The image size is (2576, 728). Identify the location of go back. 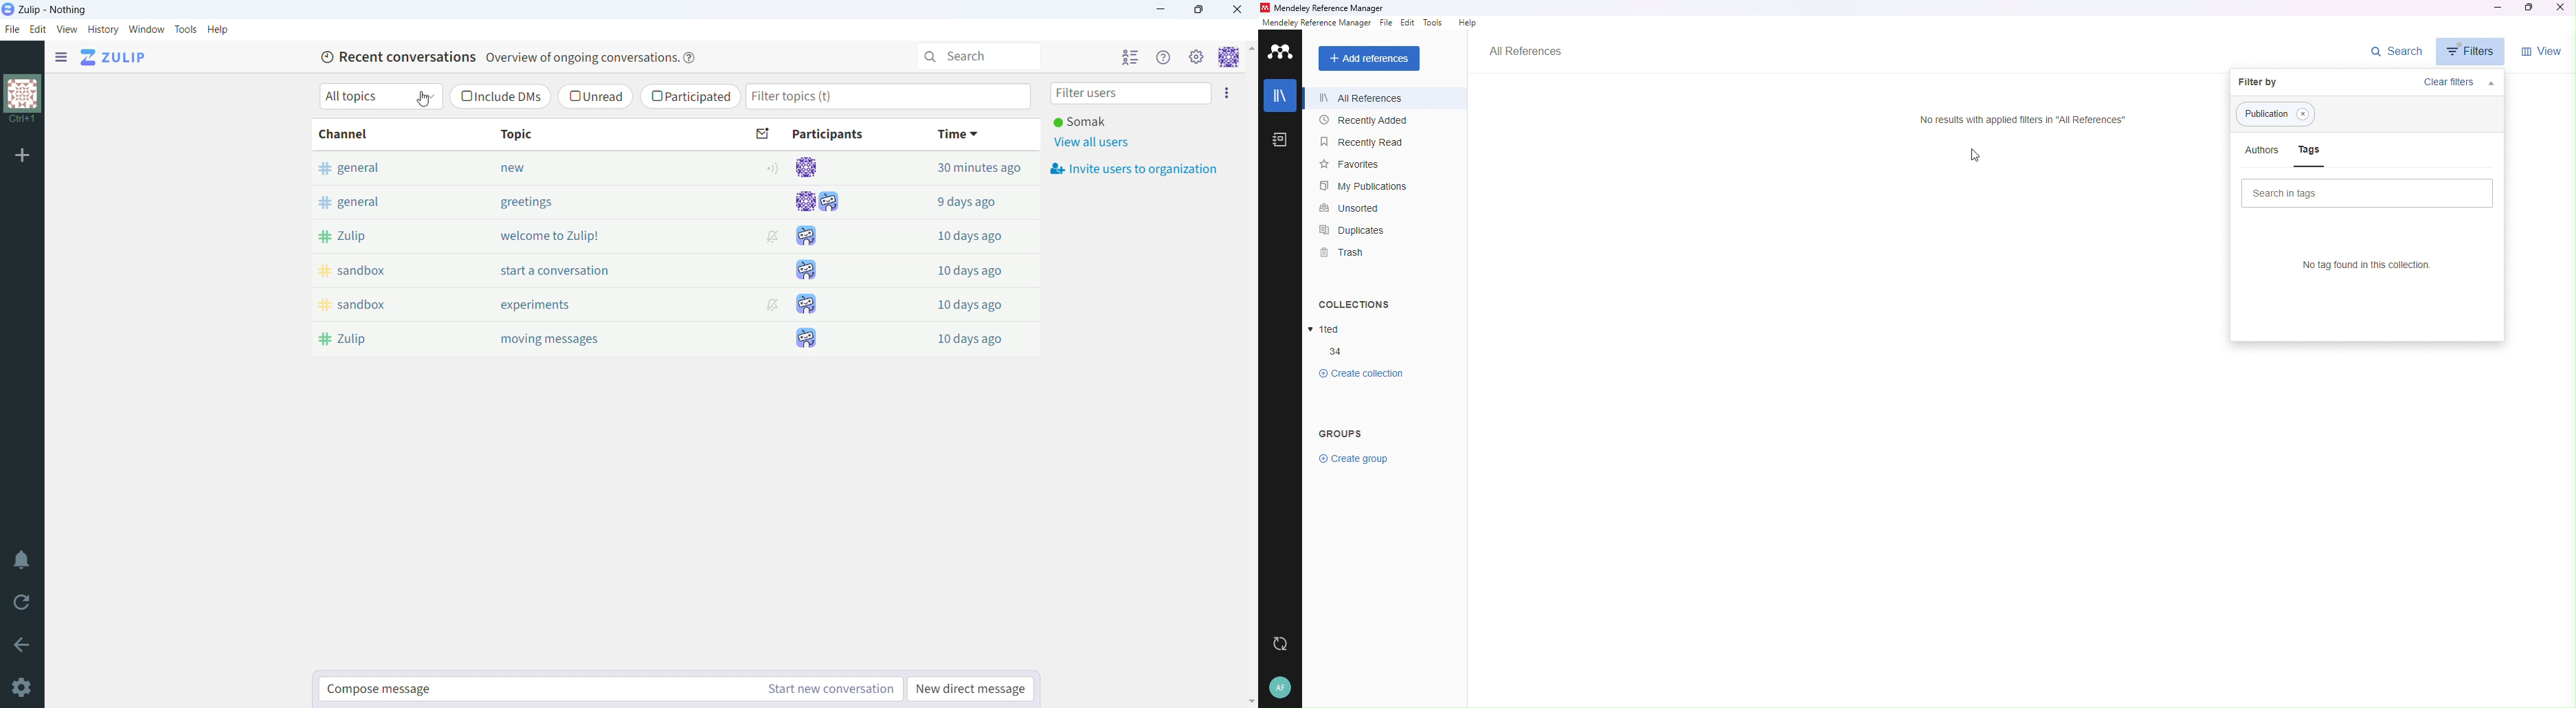
(23, 645).